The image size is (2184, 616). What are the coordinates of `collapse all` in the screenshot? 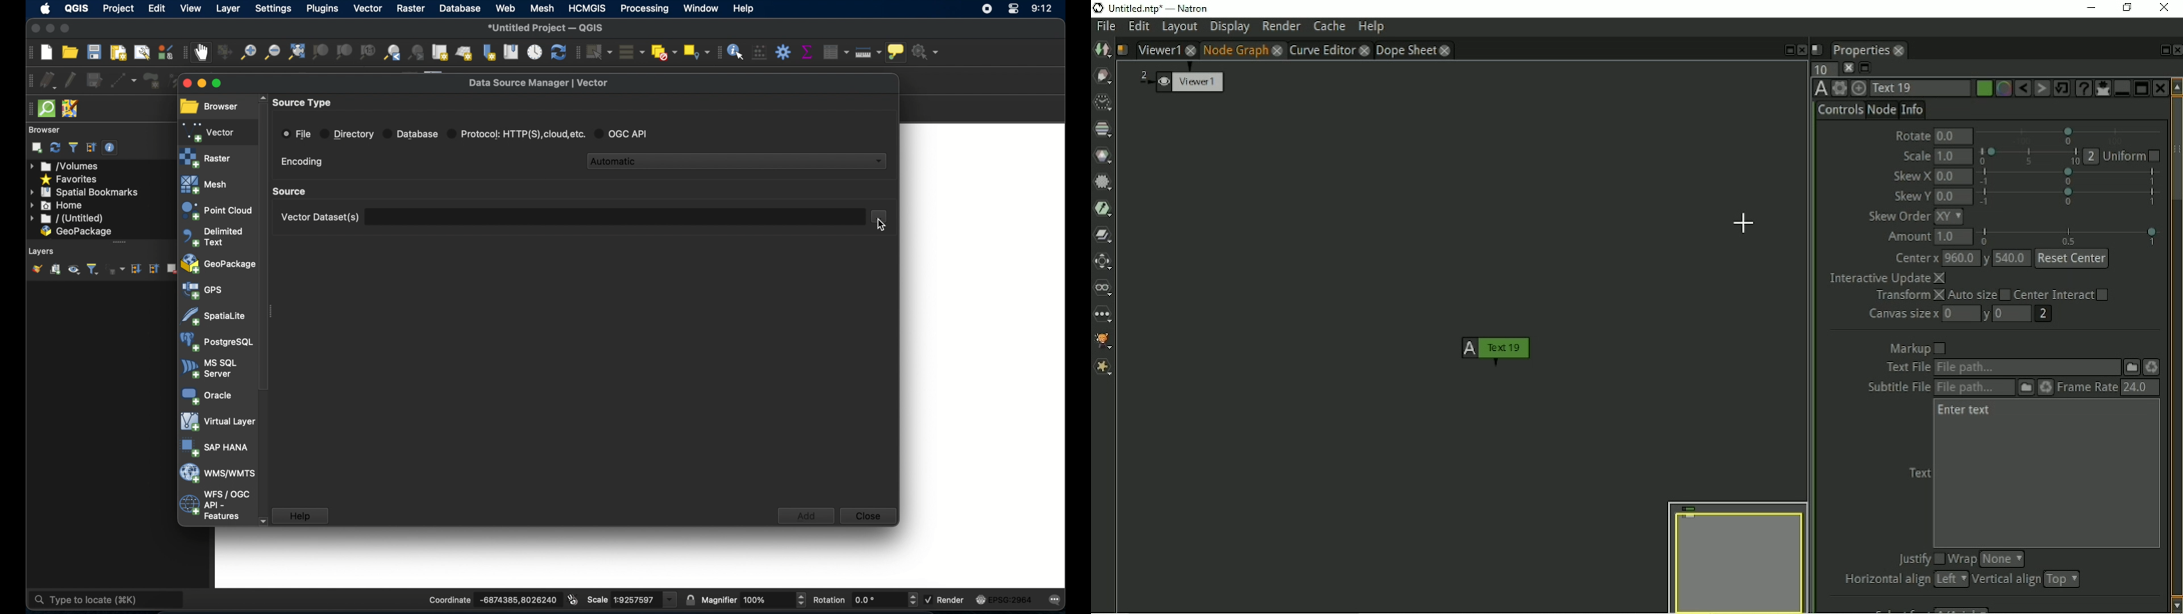 It's located at (155, 270).